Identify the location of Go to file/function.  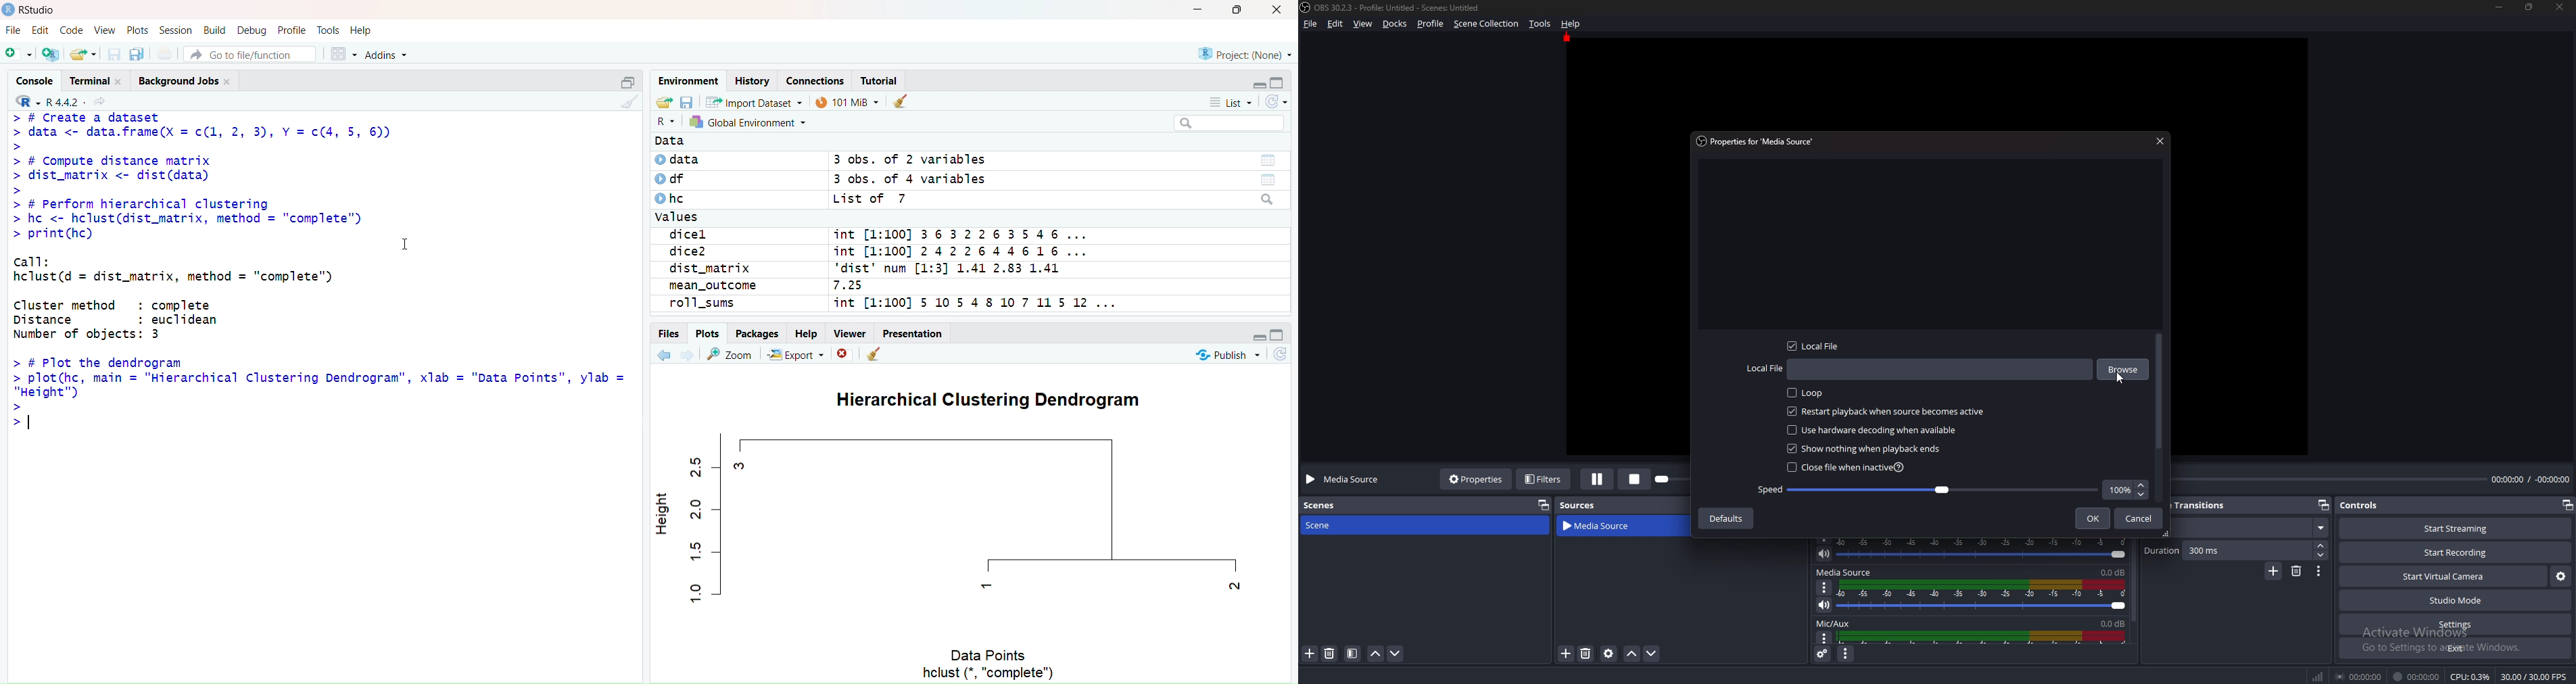
(254, 53).